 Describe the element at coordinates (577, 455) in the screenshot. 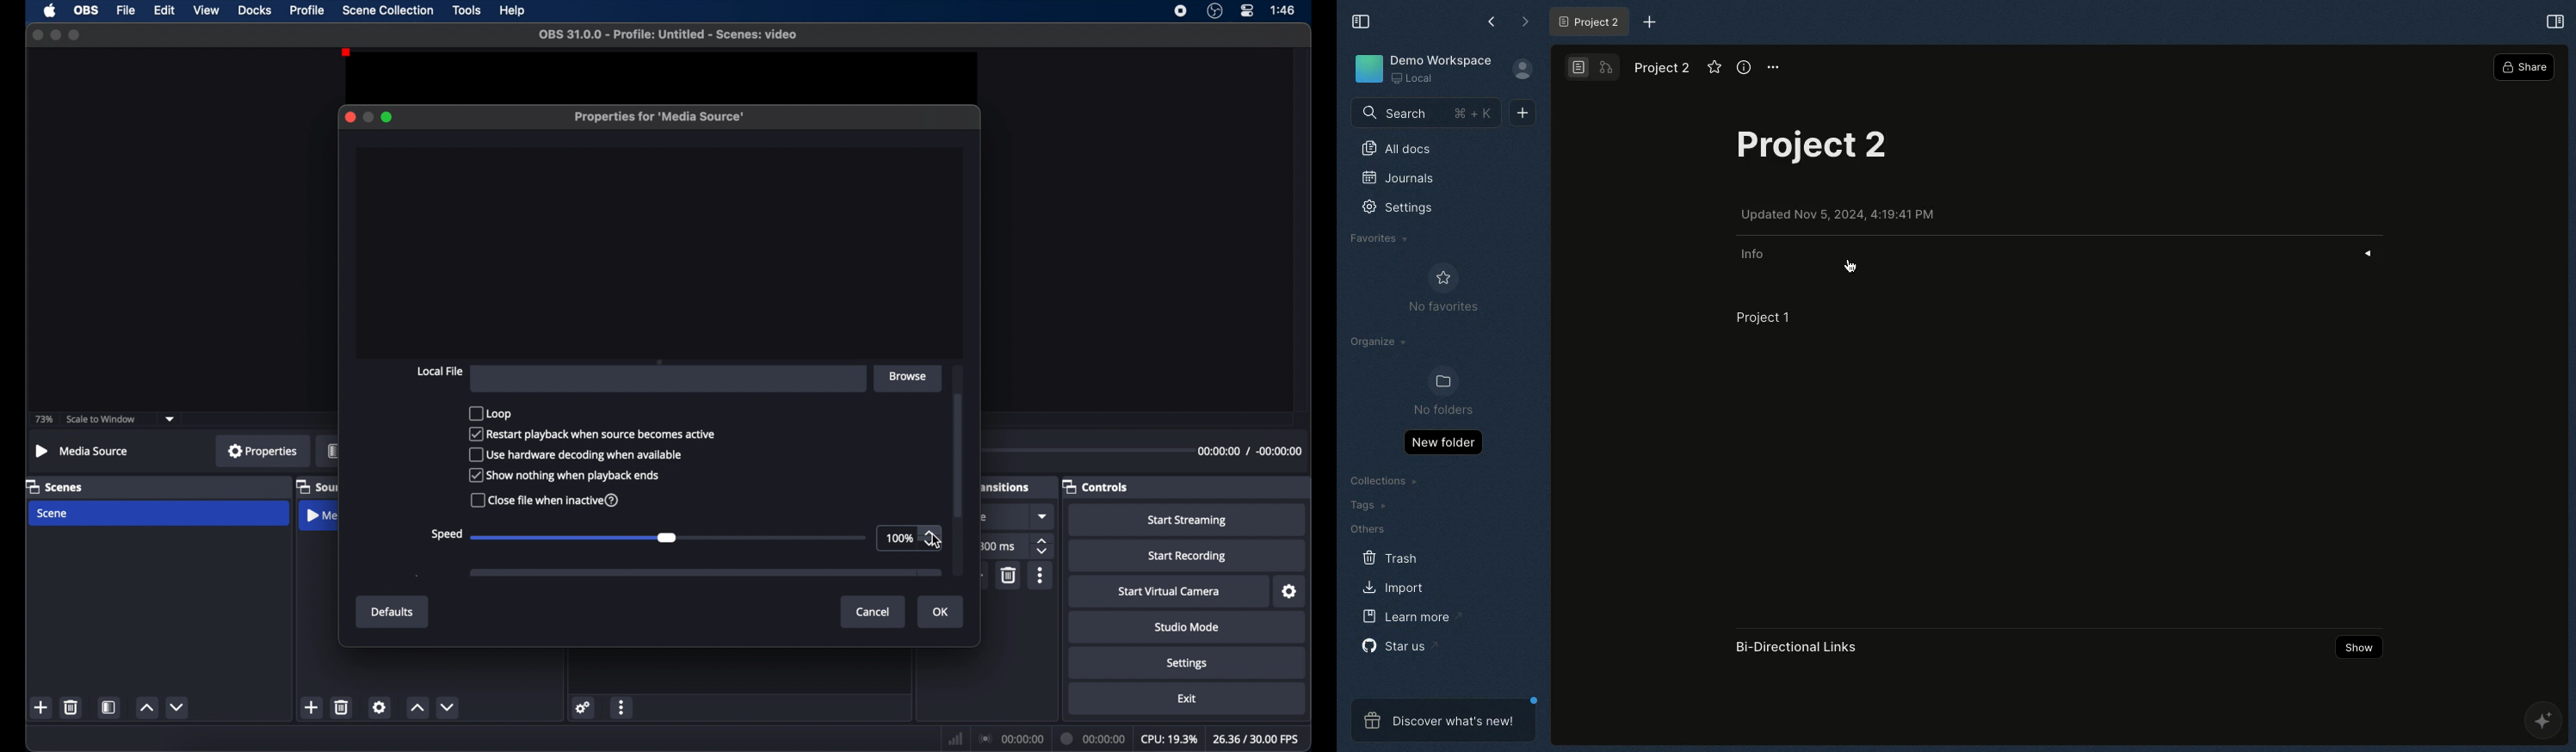

I see `use hardware decoding when available` at that location.